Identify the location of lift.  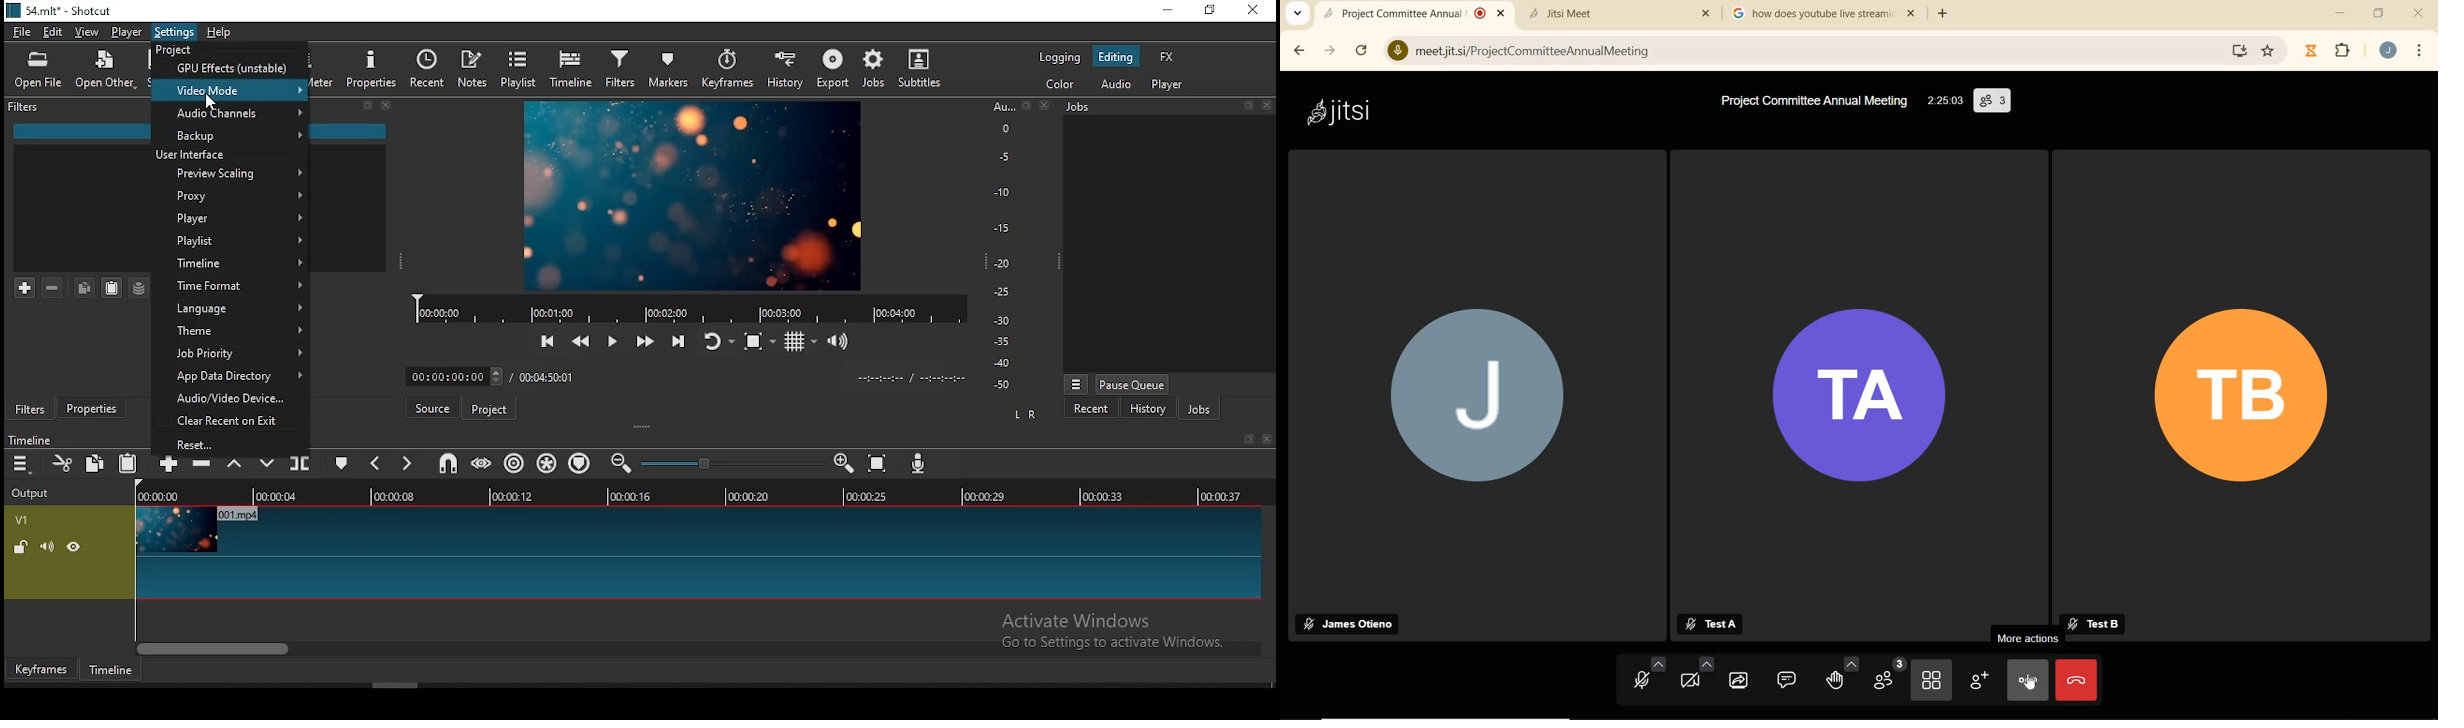
(234, 468).